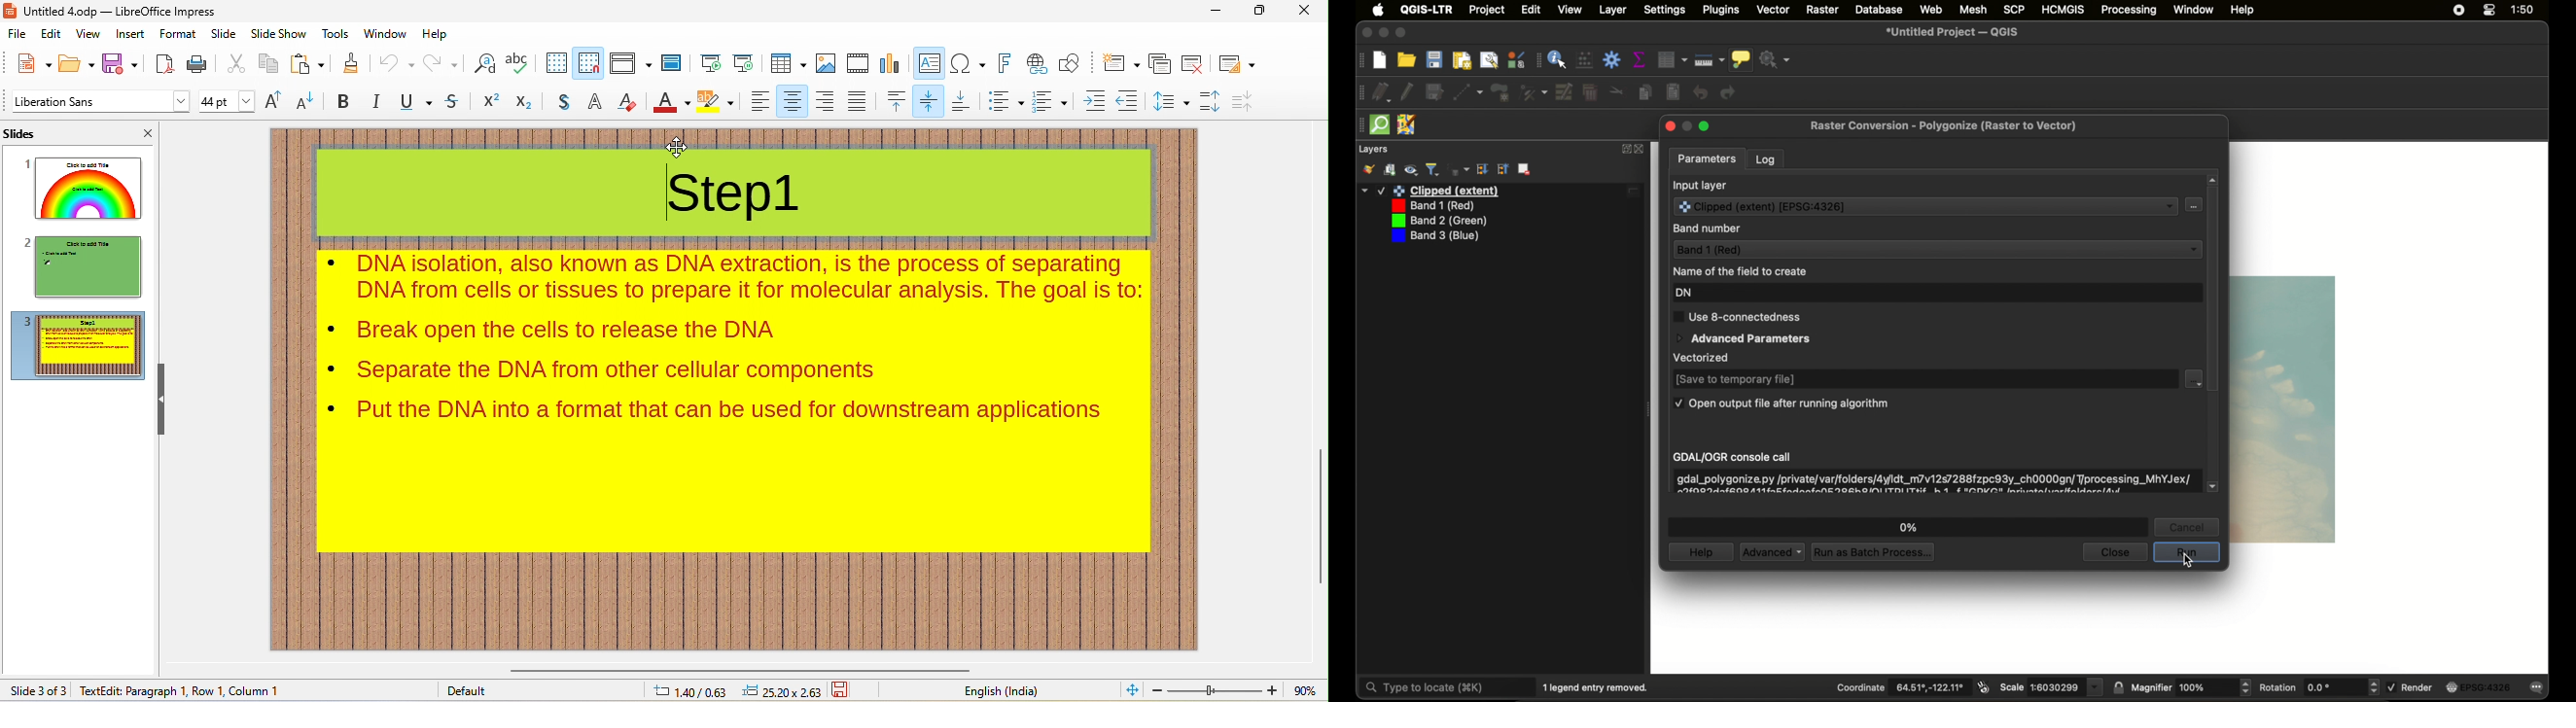 This screenshot has width=2576, height=728. I want to click on decrement text size, so click(305, 102).